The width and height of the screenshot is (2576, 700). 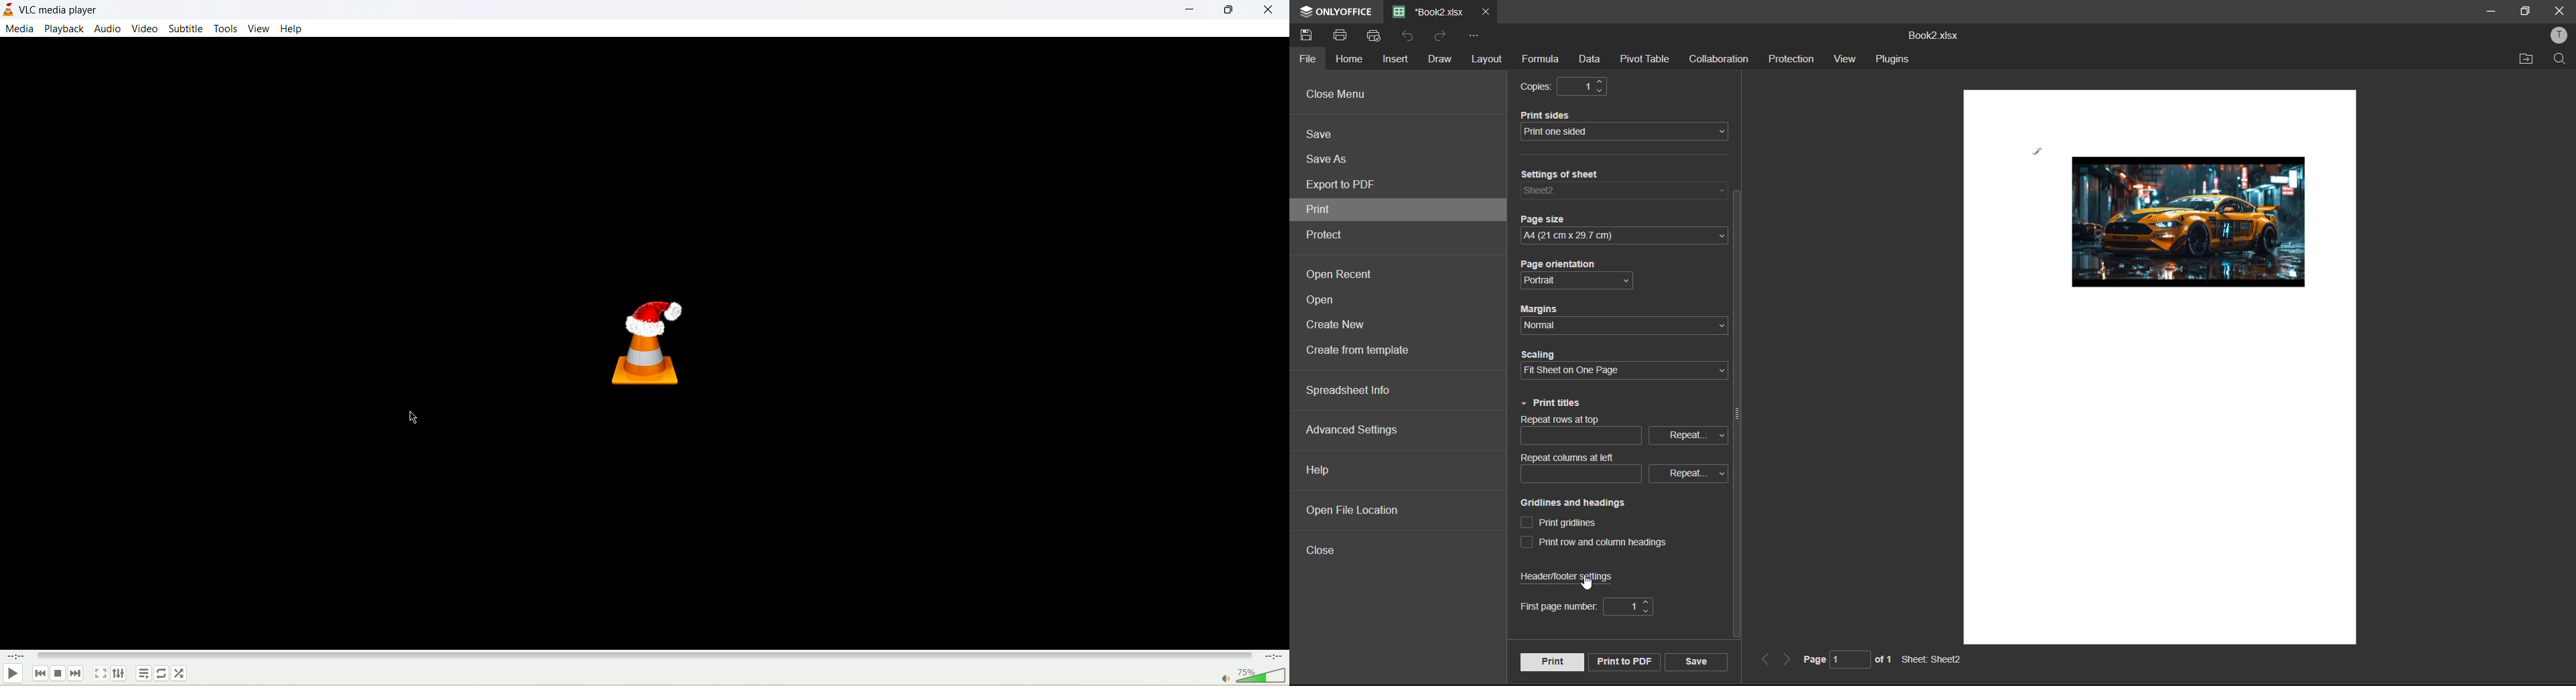 I want to click on cursor, so click(x=415, y=417).